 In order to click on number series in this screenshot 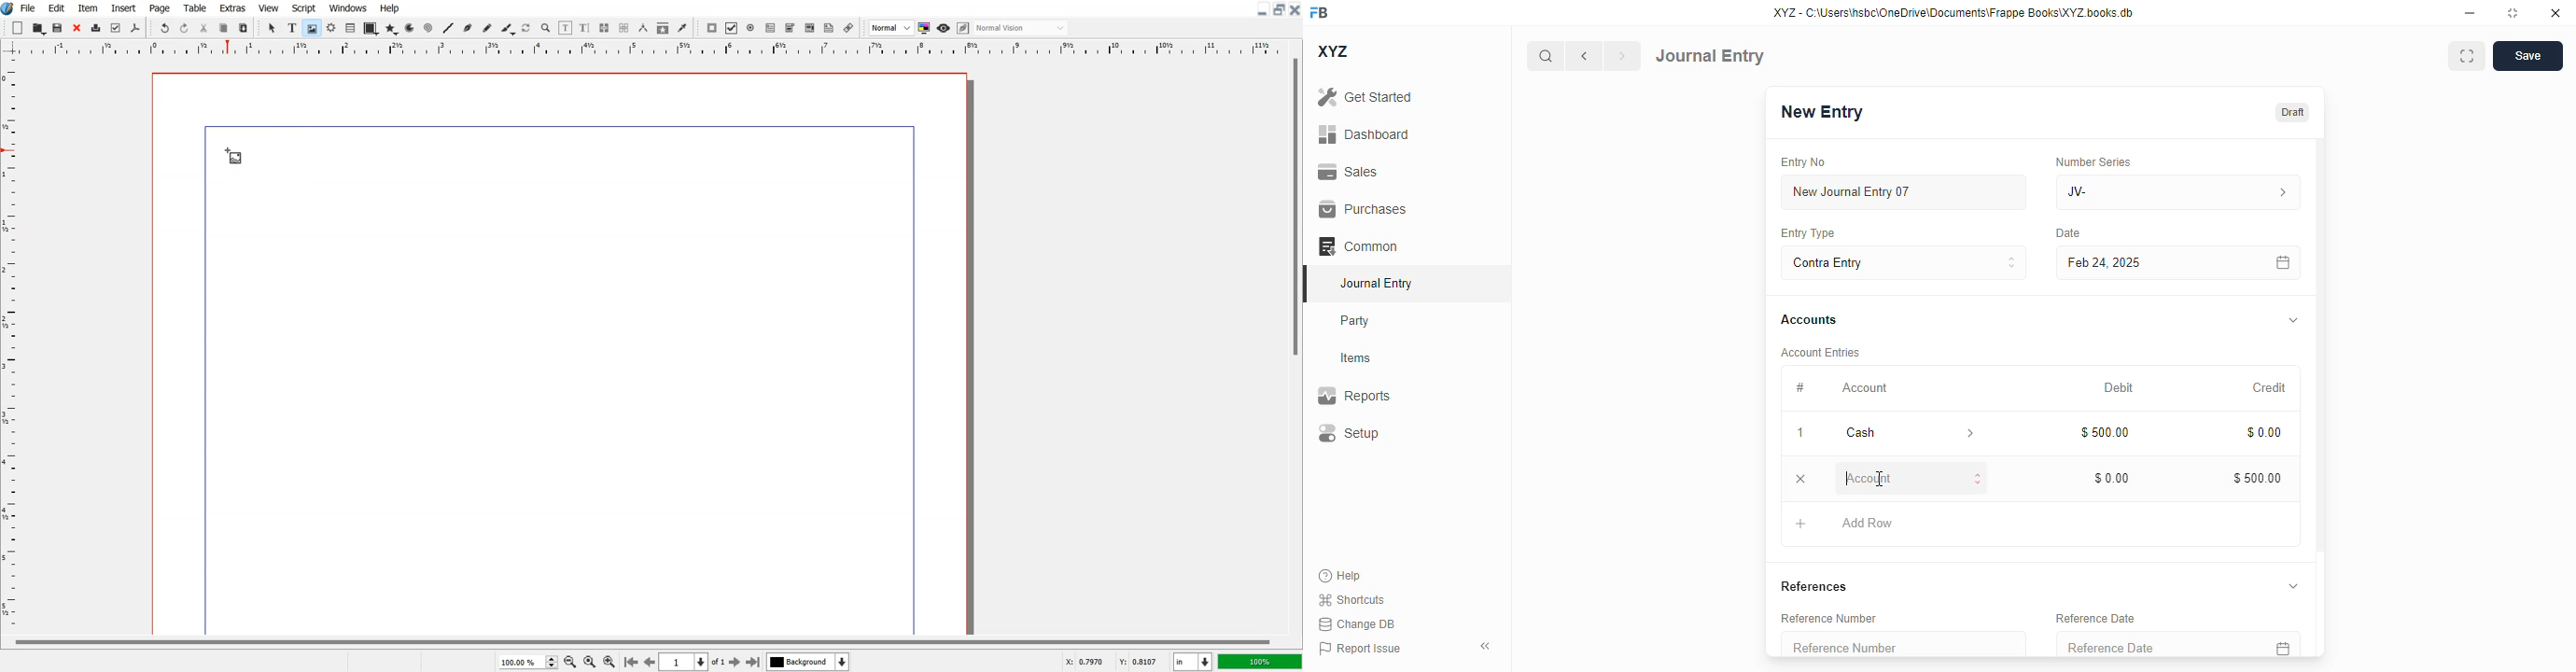, I will do `click(2095, 161)`.